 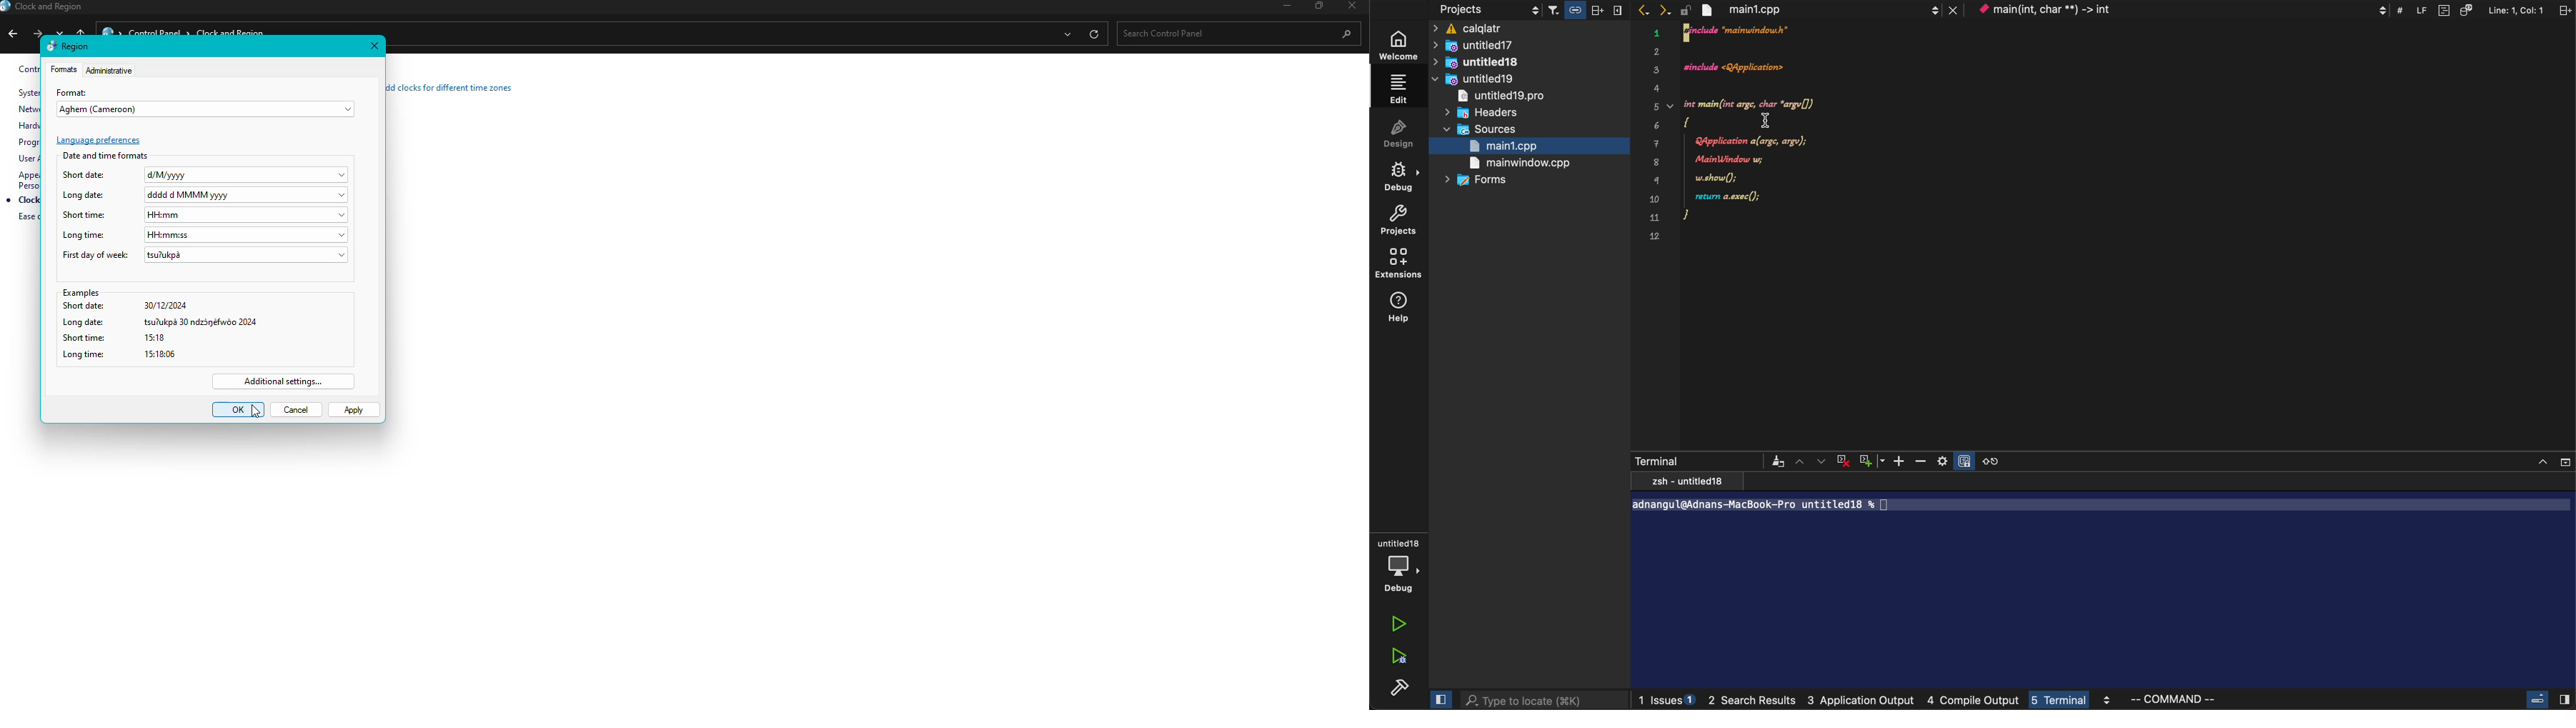 What do you see at coordinates (207, 176) in the screenshot?
I see `Short date` at bounding box center [207, 176].